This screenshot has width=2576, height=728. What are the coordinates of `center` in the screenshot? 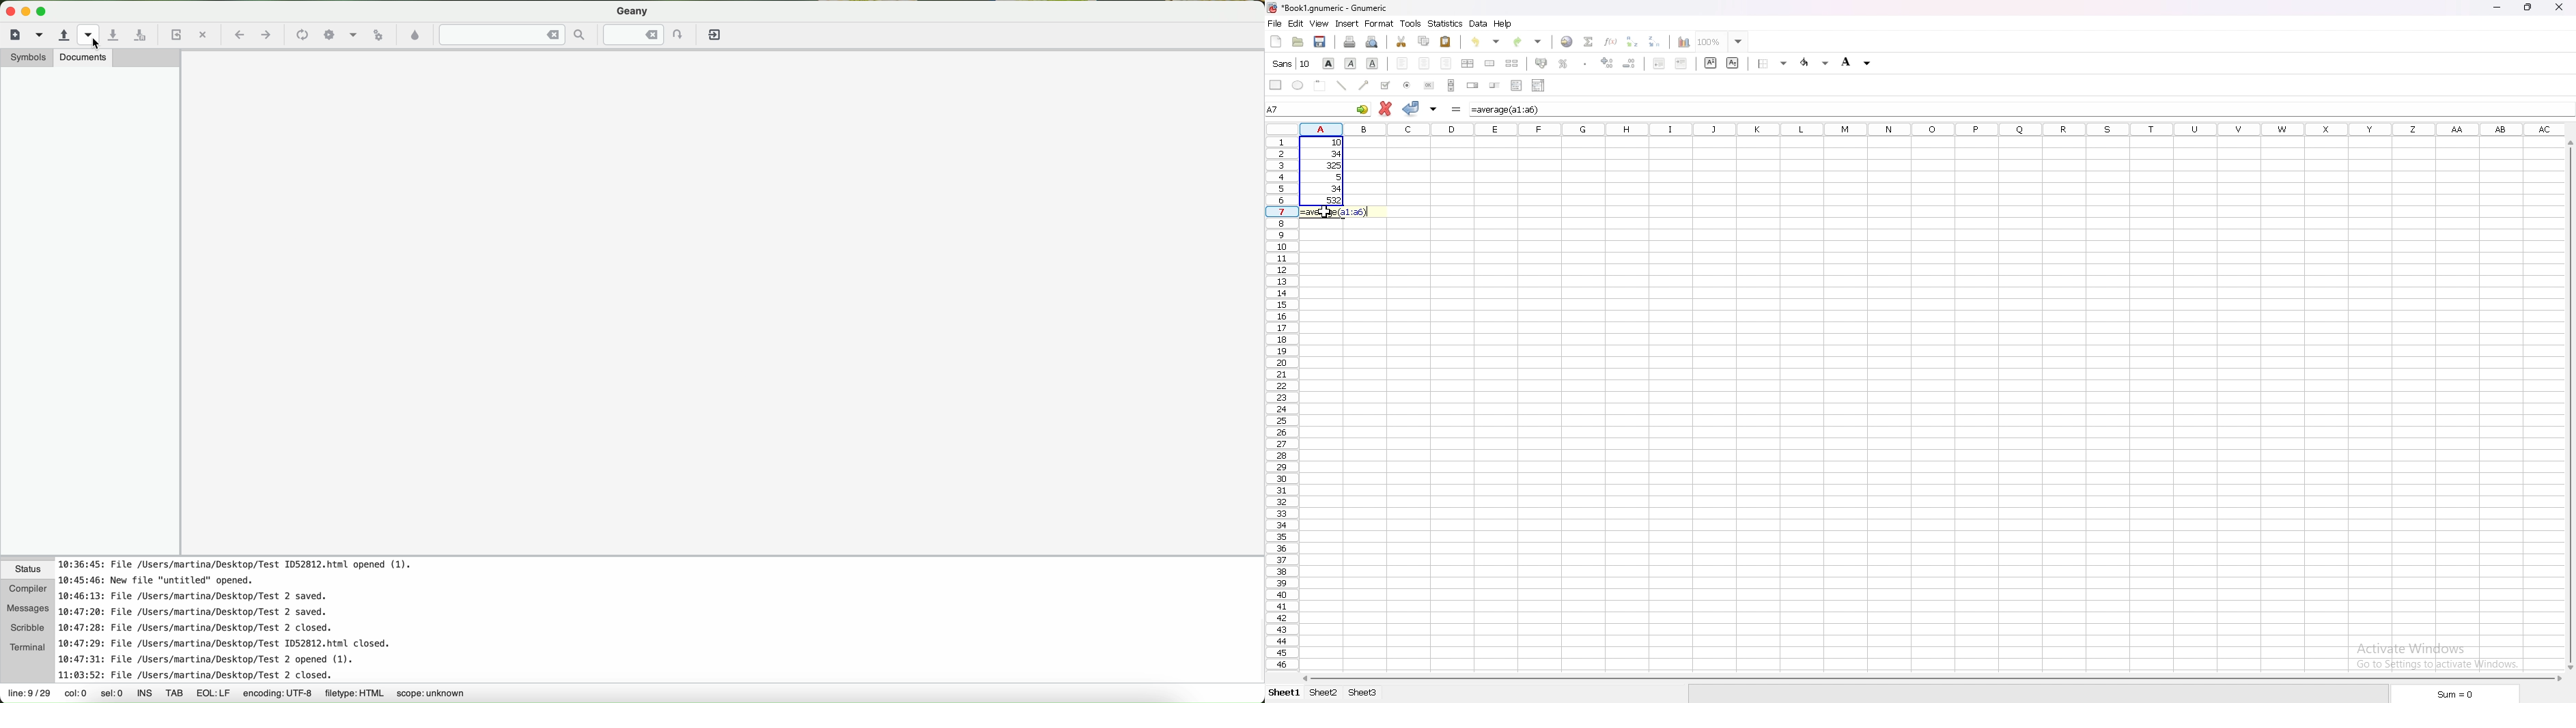 It's located at (1425, 63).